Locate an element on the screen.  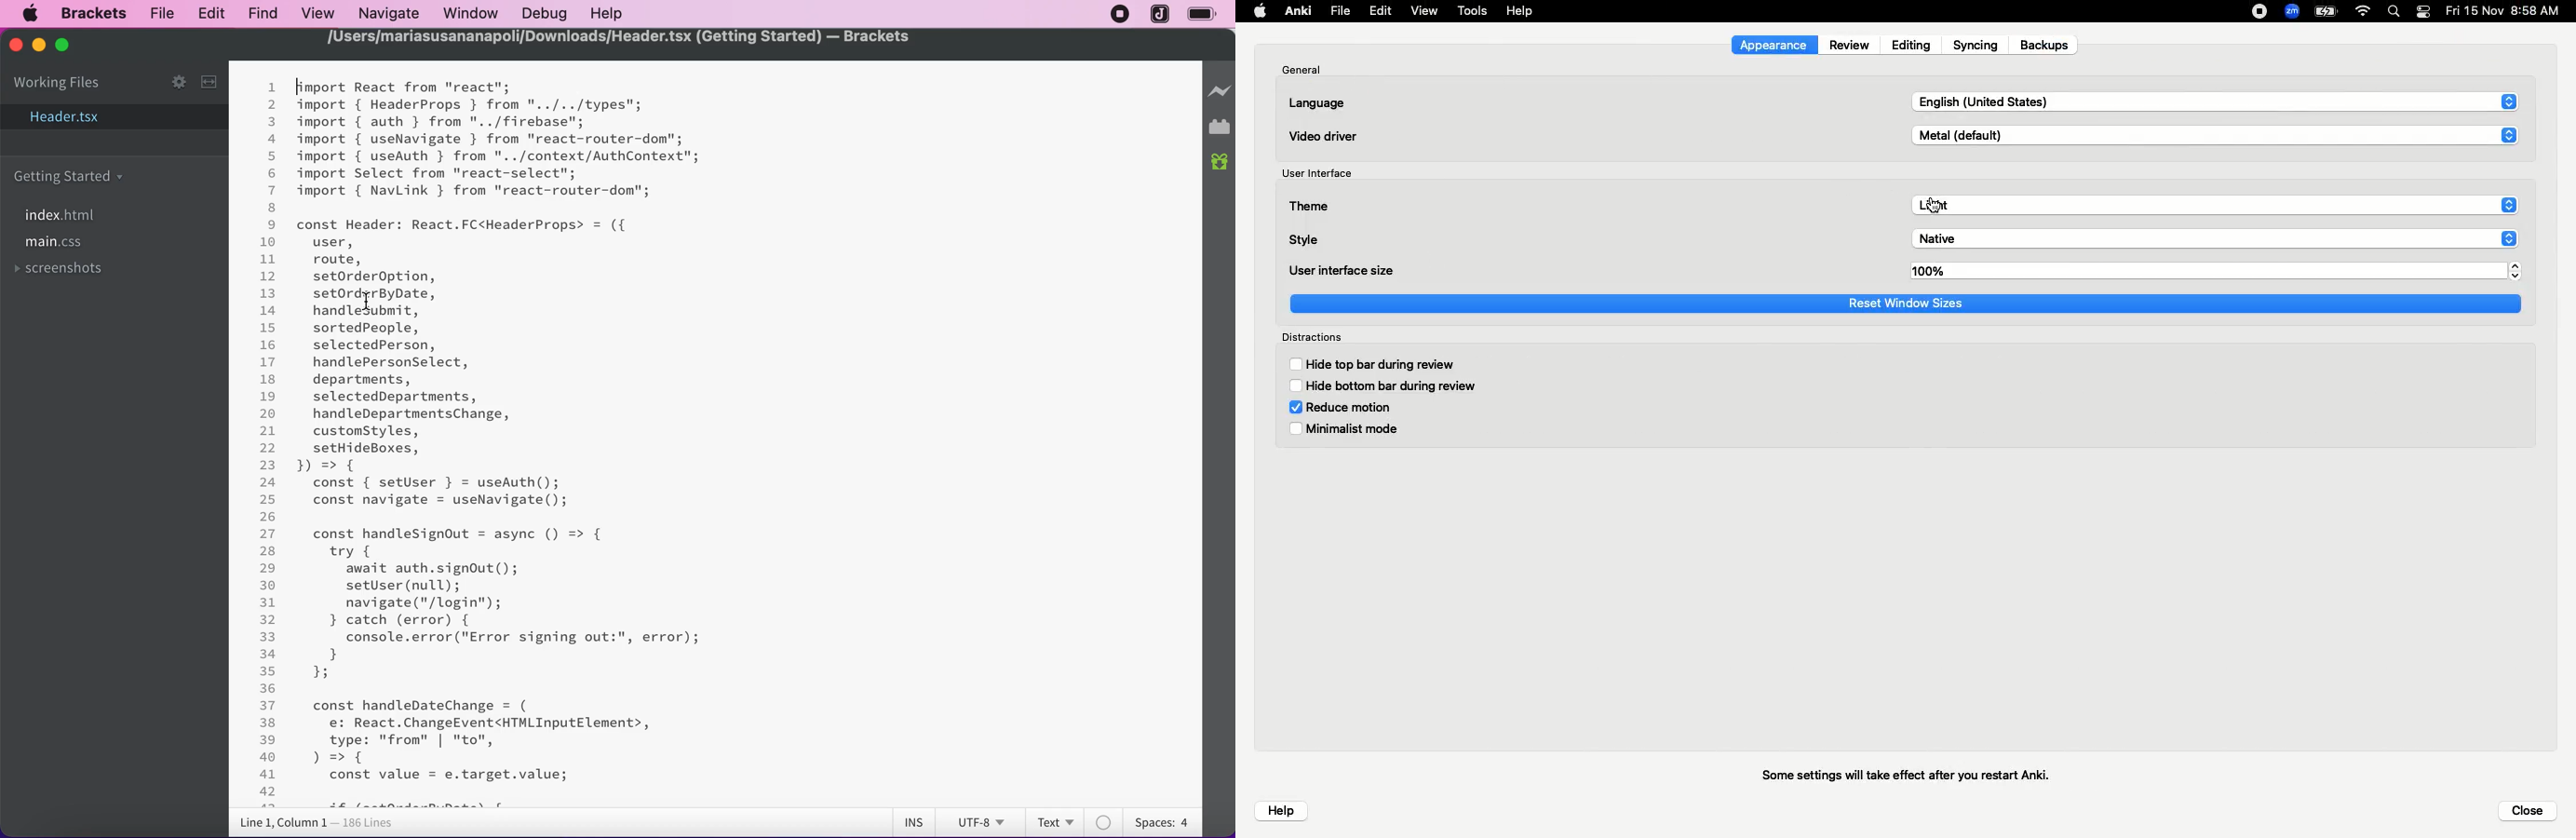
Tools is located at coordinates (1471, 11).